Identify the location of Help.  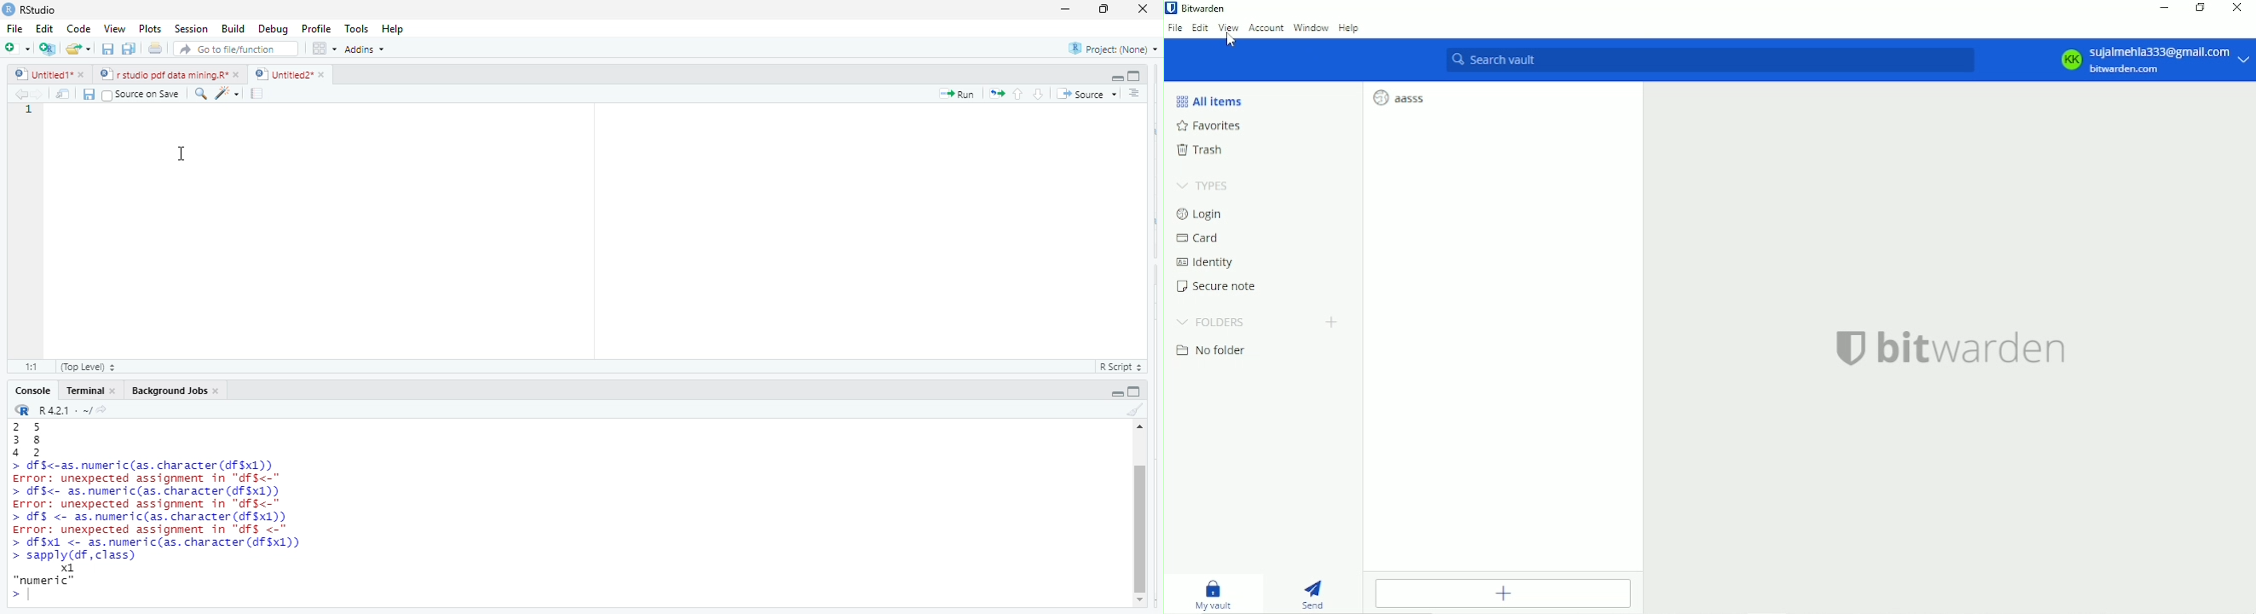
(1351, 29).